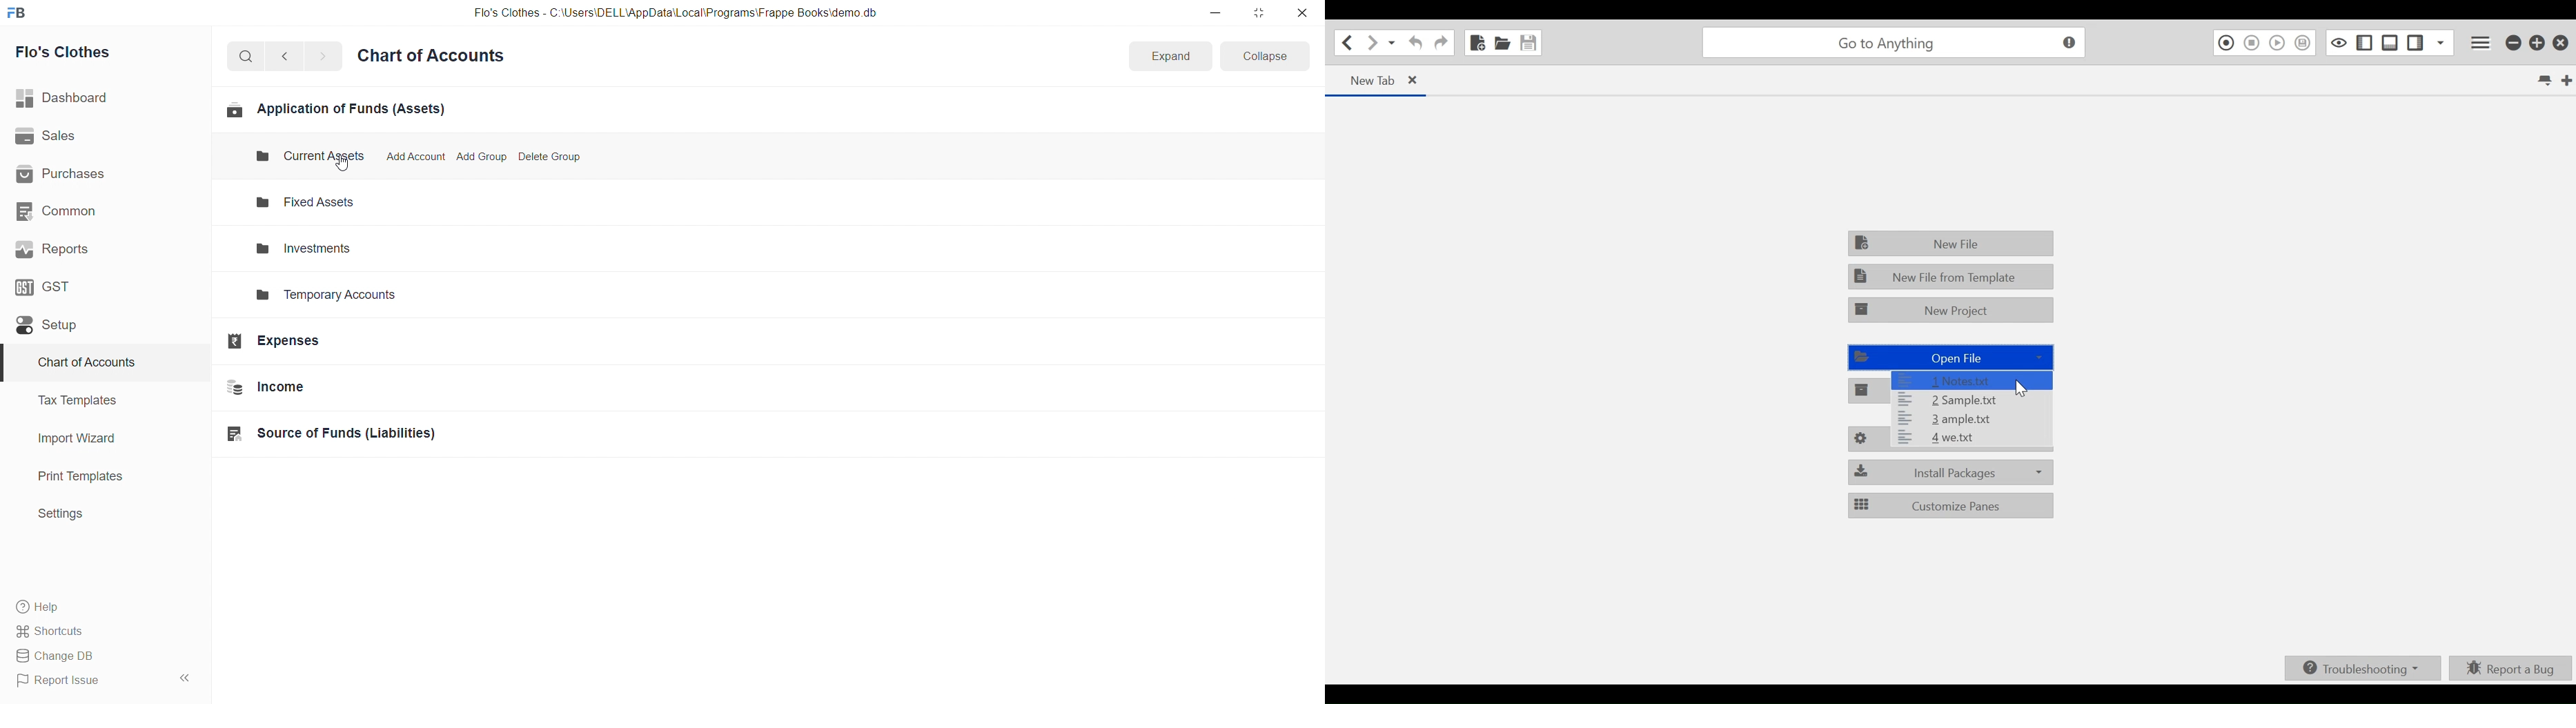 The height and width of the screenshot is (728, 2576). I want to click on resize, so click(1258, 12).